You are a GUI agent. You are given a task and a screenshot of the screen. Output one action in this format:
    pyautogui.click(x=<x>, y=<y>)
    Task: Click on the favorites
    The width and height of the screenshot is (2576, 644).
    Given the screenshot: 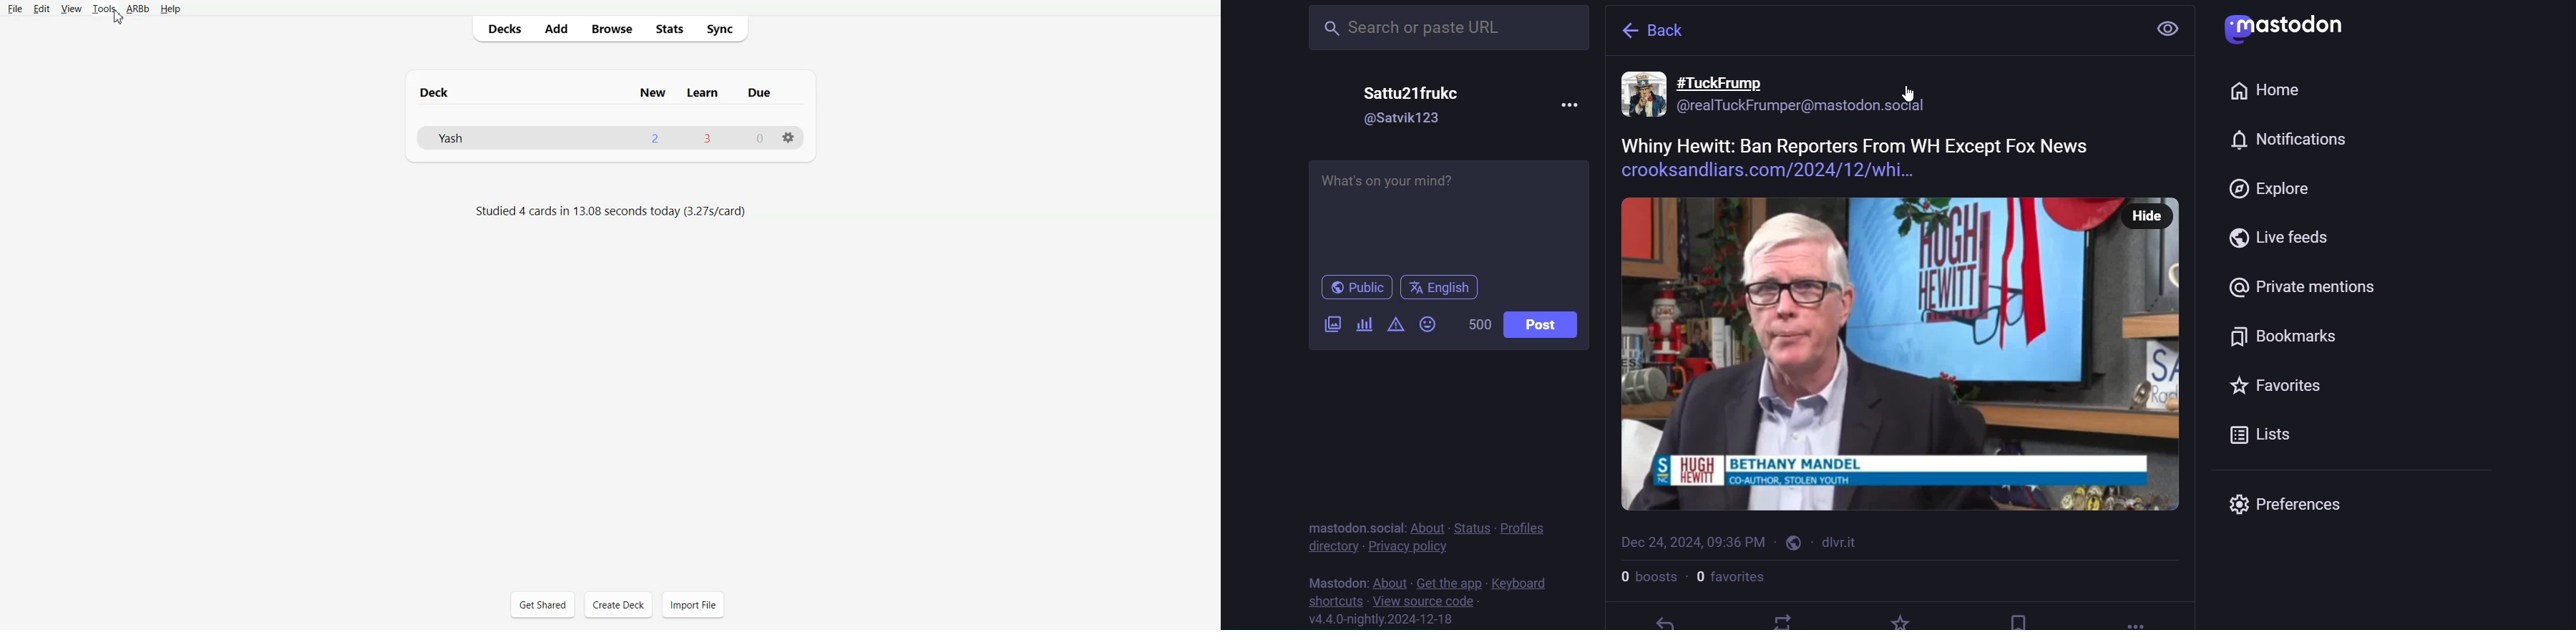 What is the action you would take?
    pyautogui.click(x=1732, y=576)
    